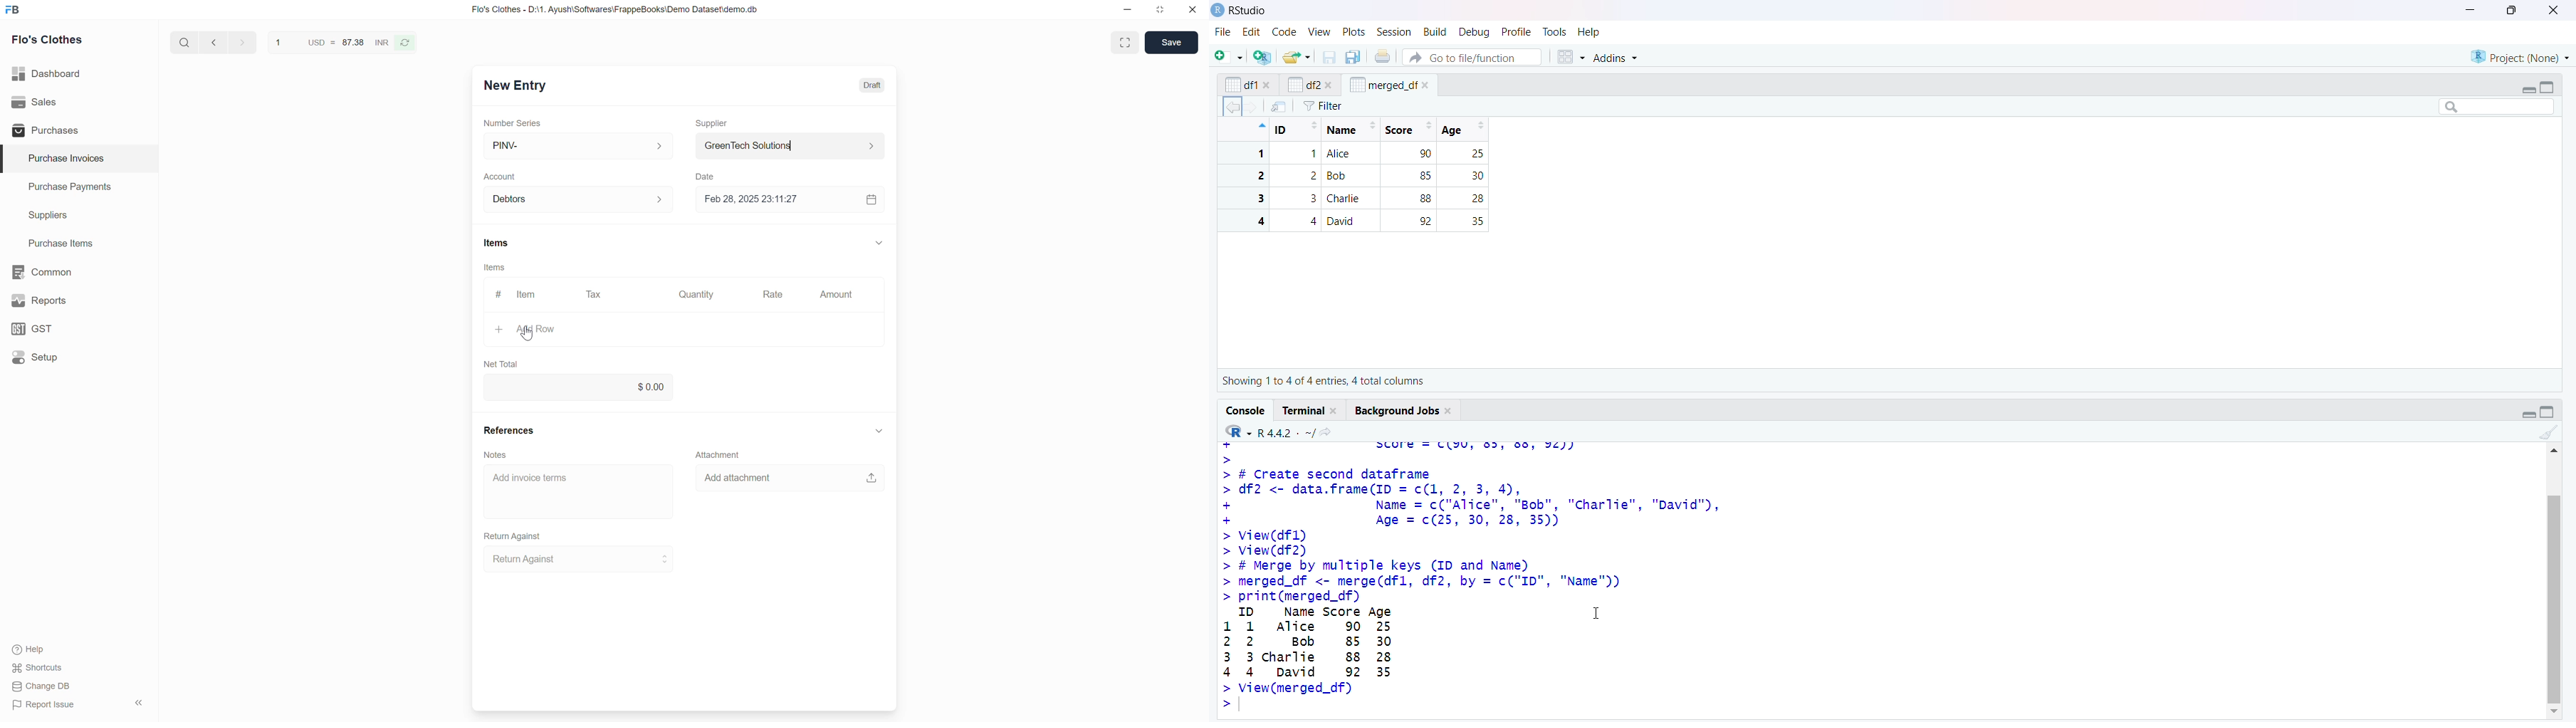 The width and height of the screenshot is (2576, 728). What do you see at coordinates (1571, 57) in the screenshot?
I see `grid` at bounding box center [1571, 57].